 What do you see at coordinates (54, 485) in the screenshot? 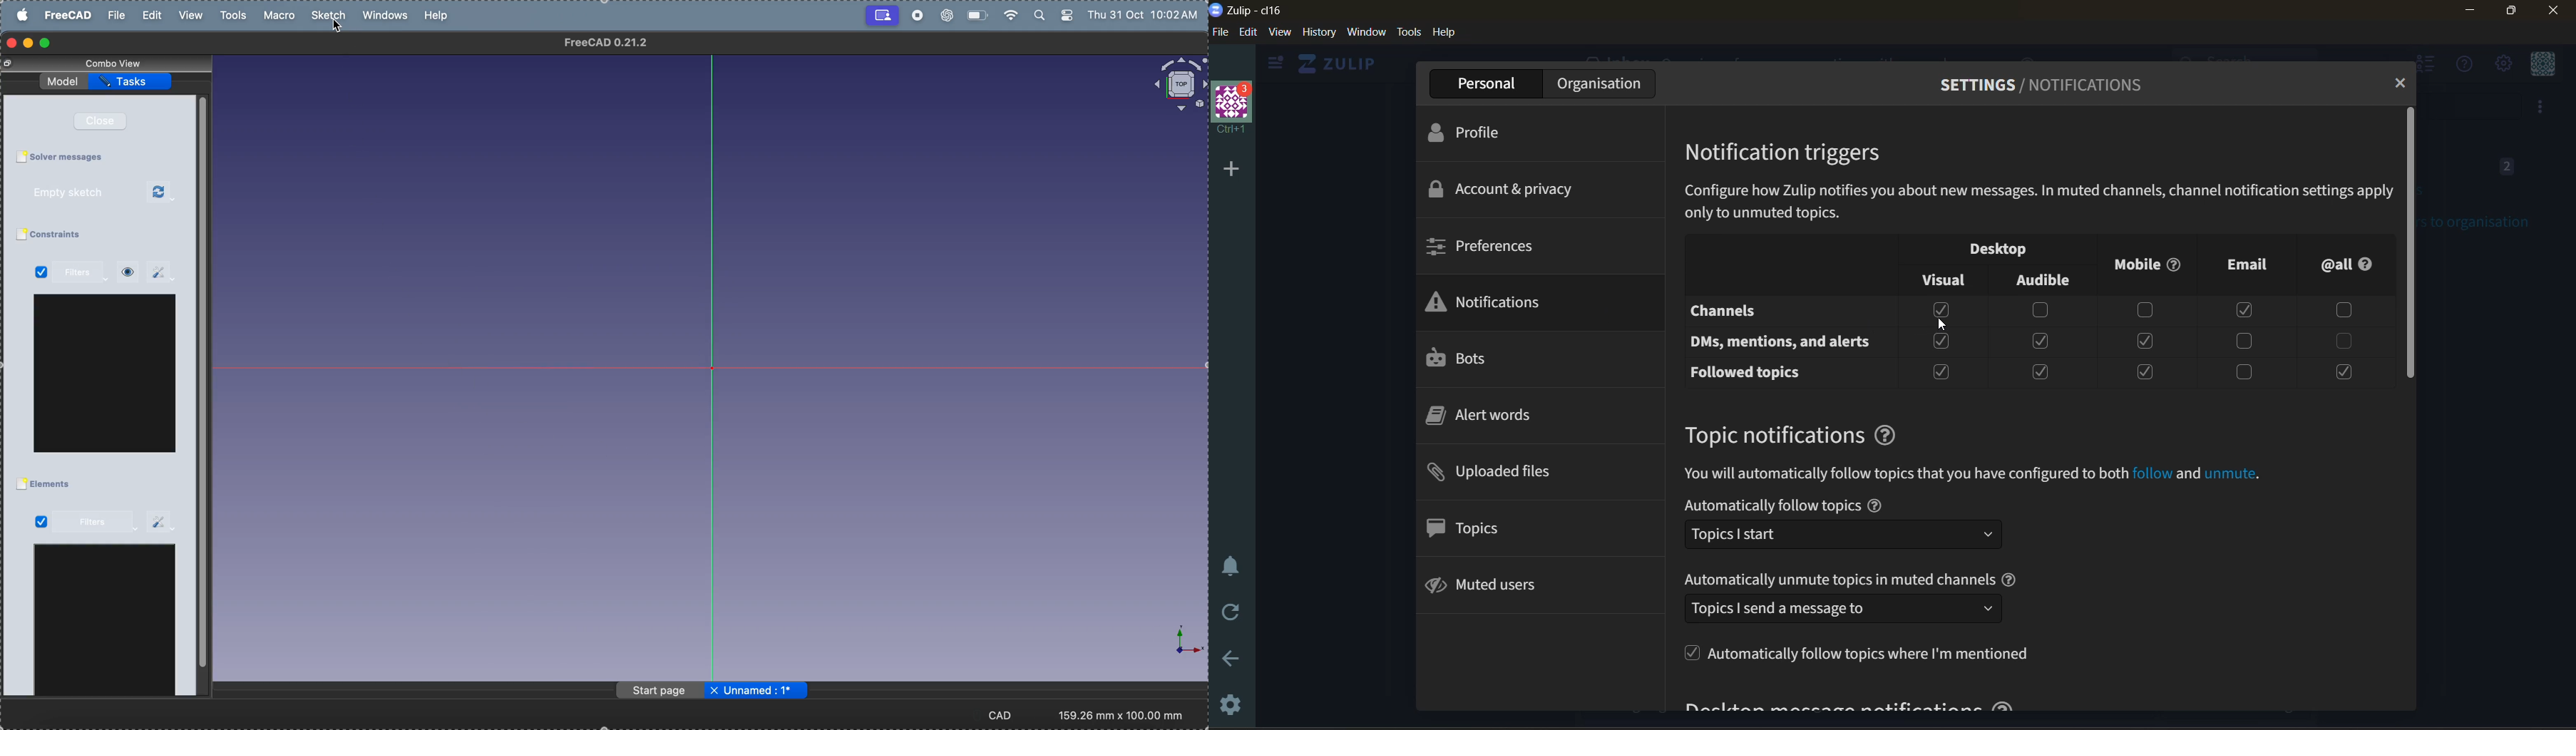
I see `elements` at bounding box center [54, 485].